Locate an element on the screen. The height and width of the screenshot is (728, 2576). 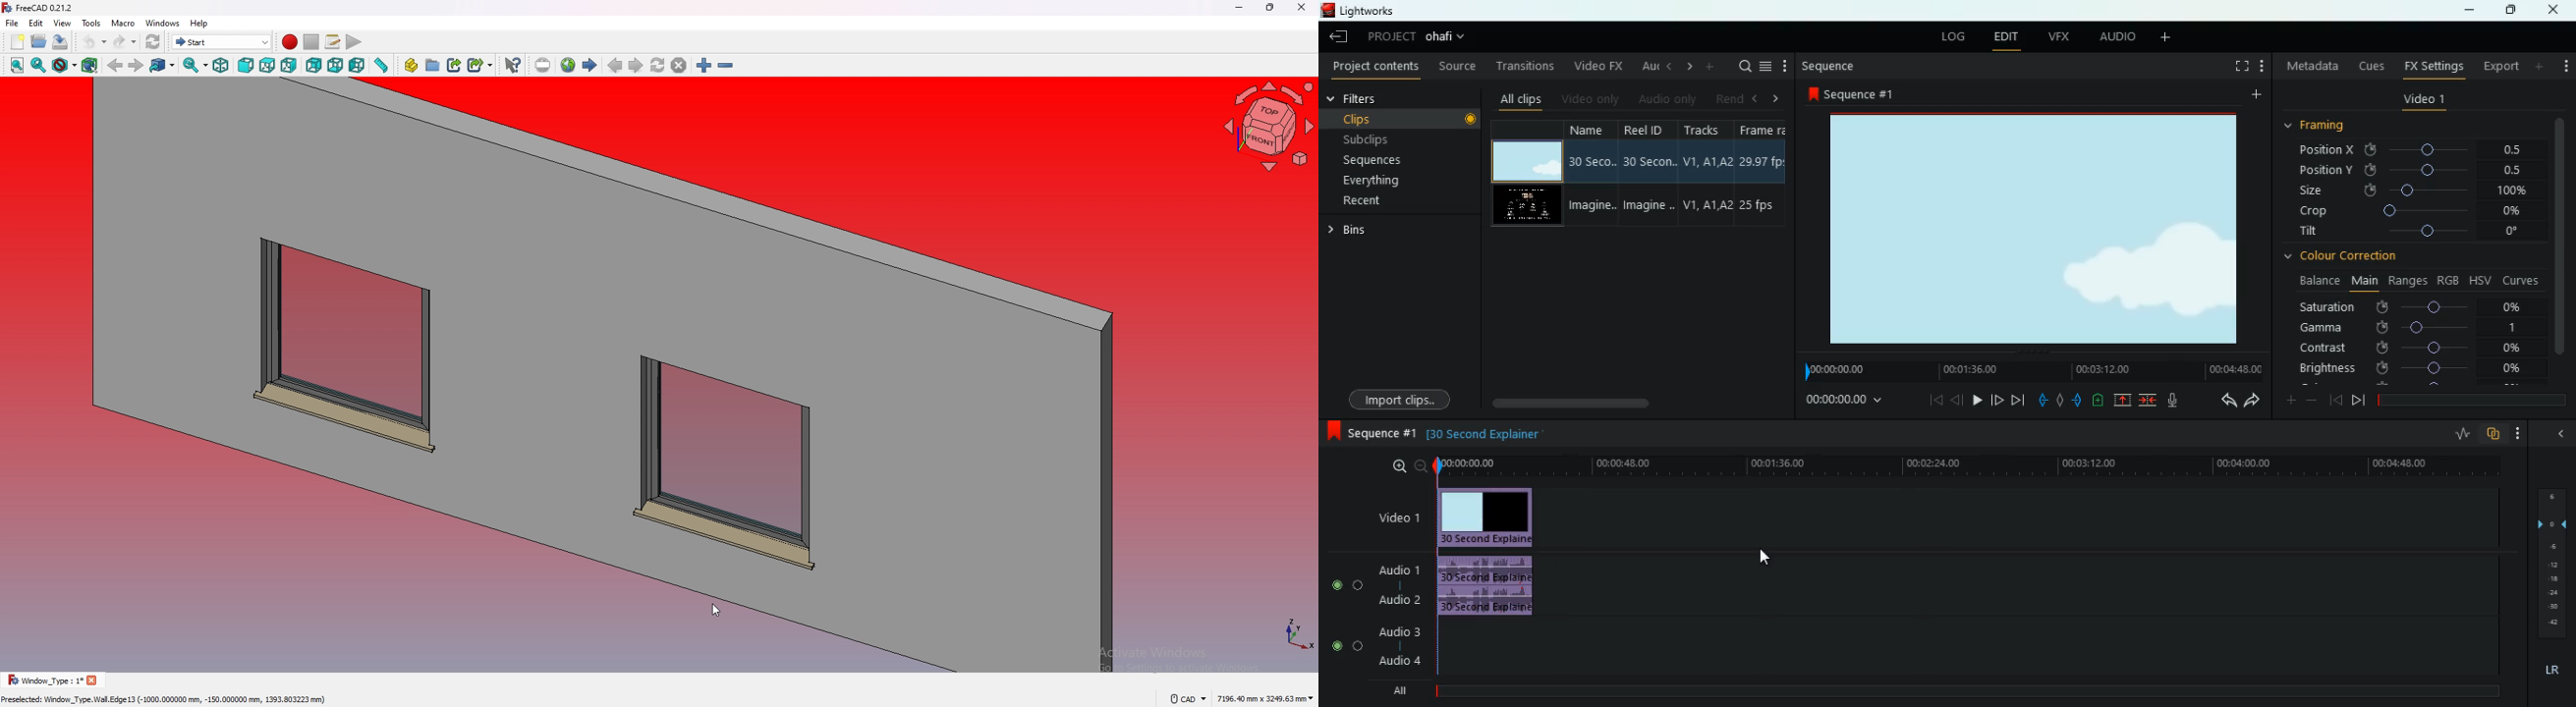
framing is located at coordinates (2317, 126).